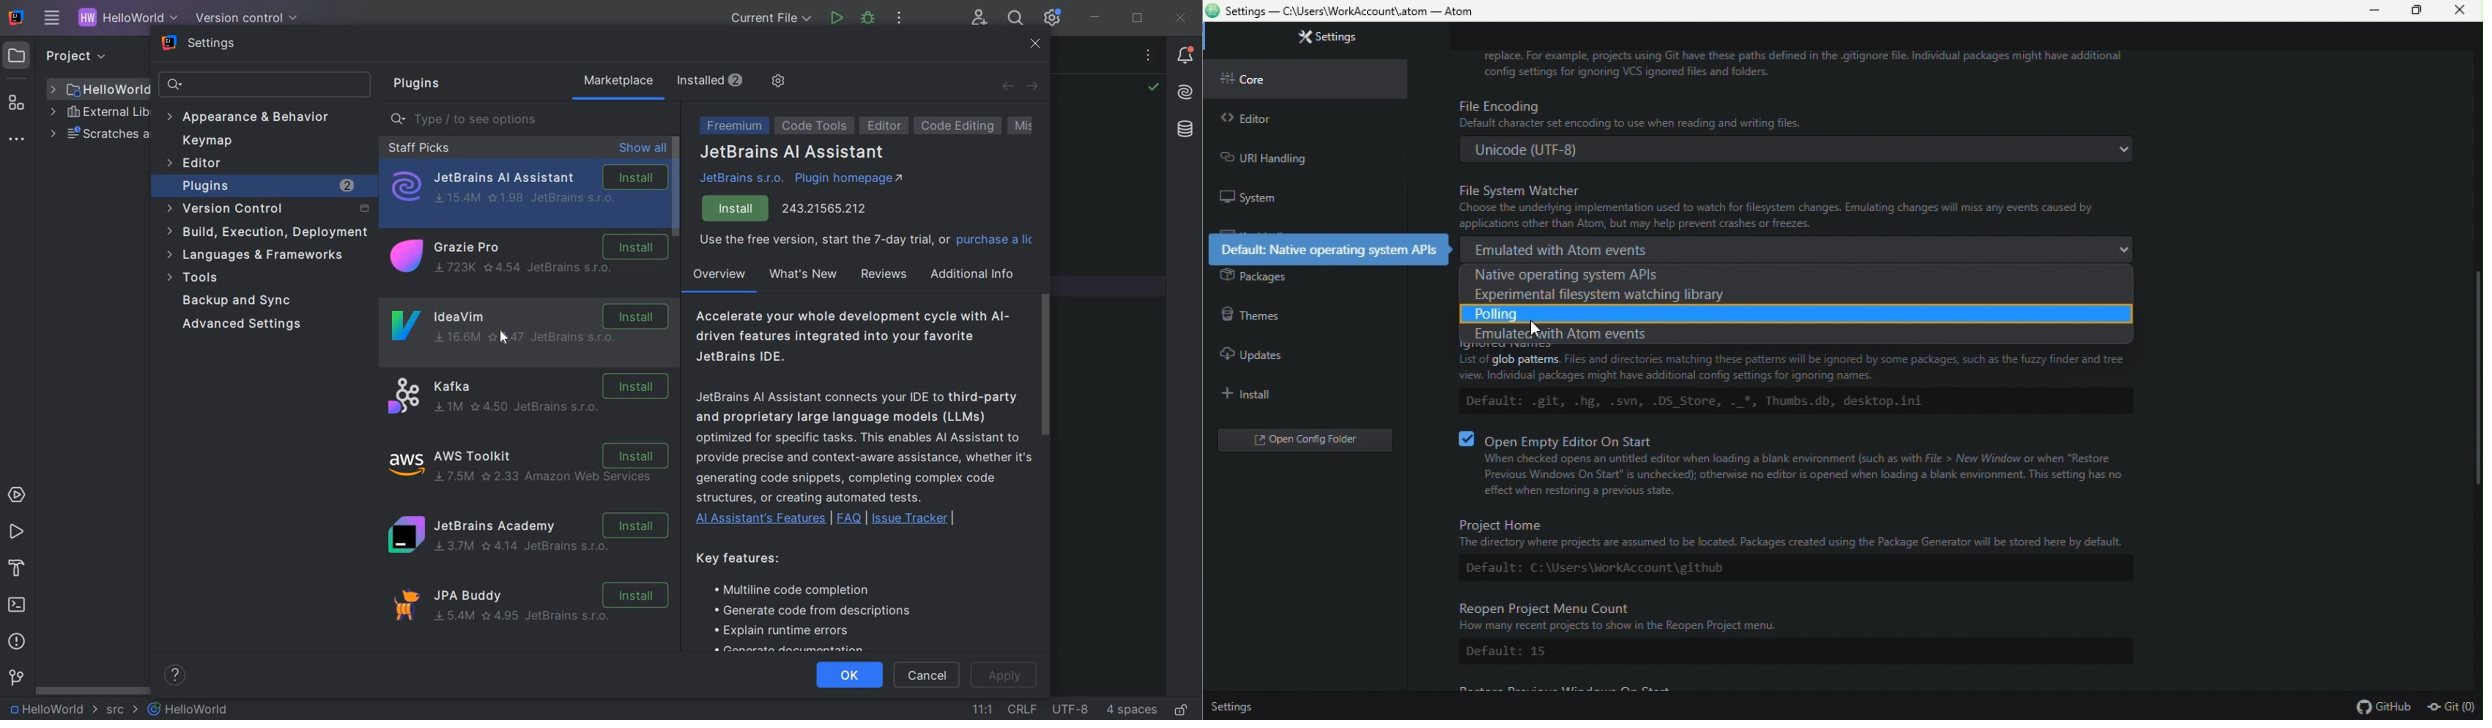 The image size is (2492, 728). I want to click on replace. For example, projects using GIT have these paths defined in the .gitignore file. Individual packages might have additional config settings for ignoring VCS ignored files and folders, so click(1803, 64).